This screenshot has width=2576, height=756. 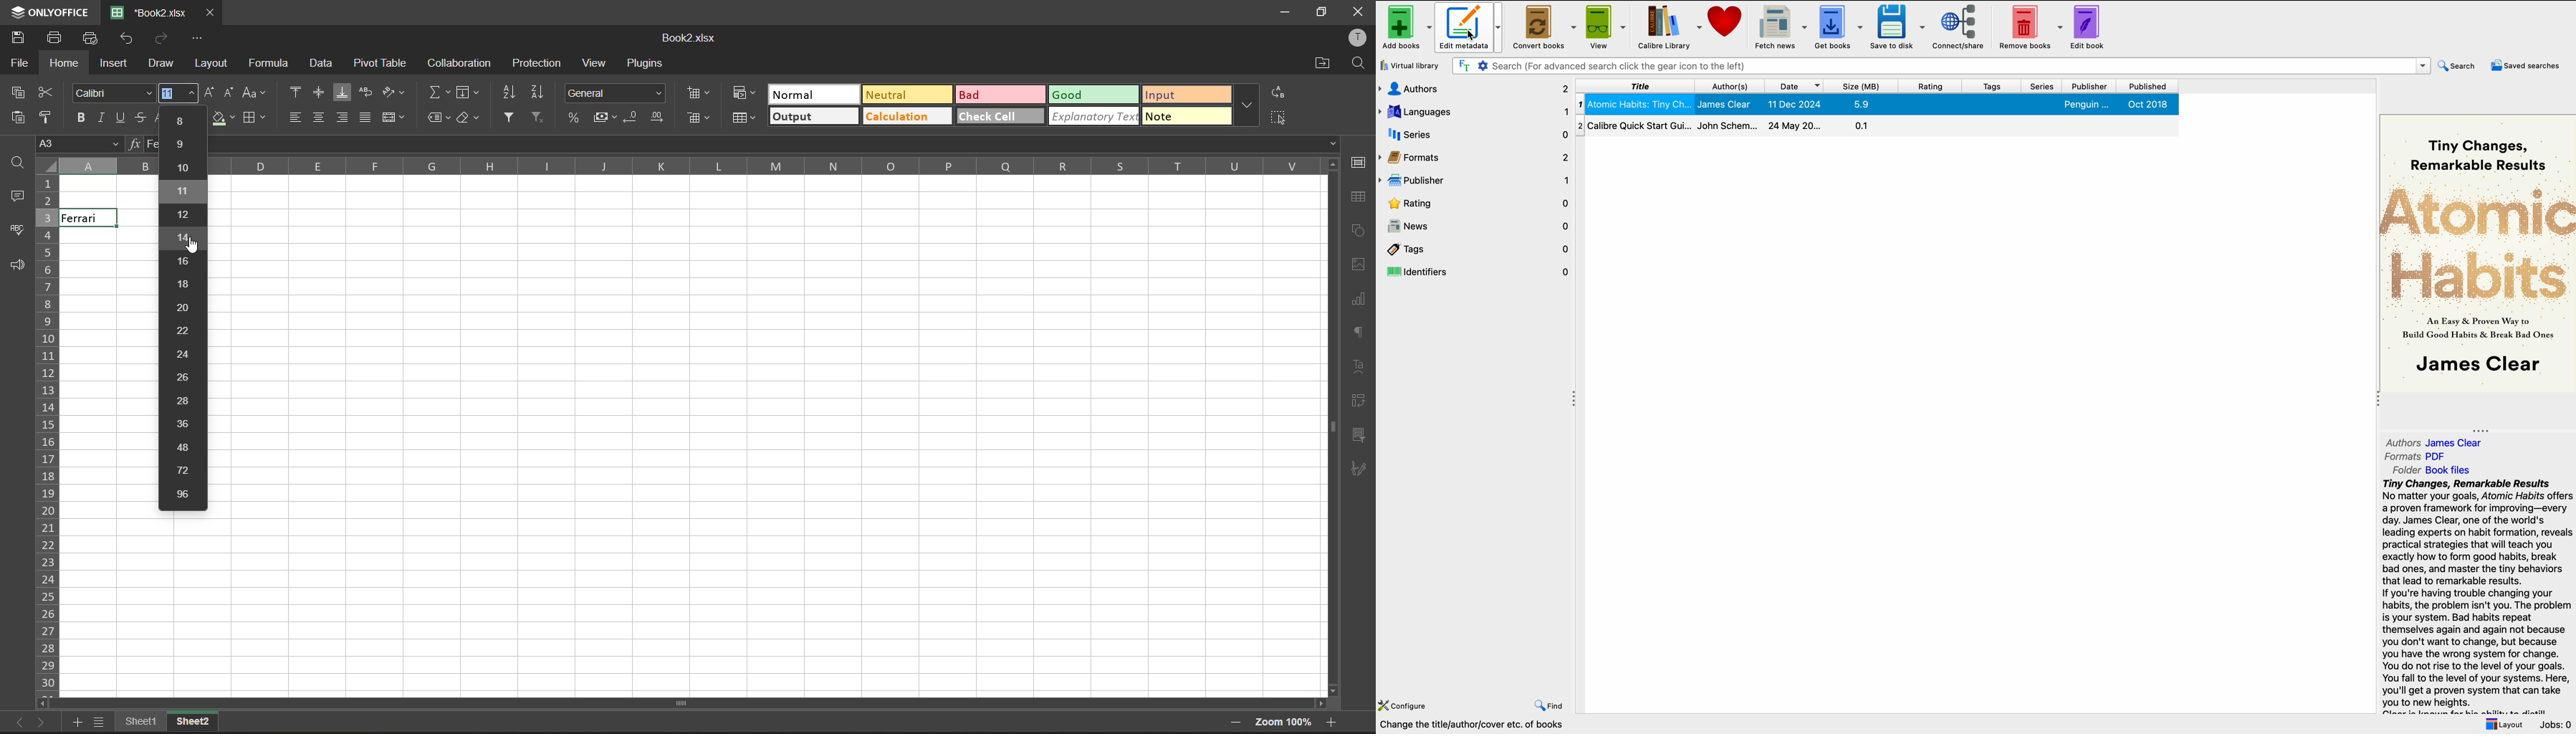 What do you see at coordinates (185, 470) in the screenshot?
I see `72` at bounding box center [185, 470].